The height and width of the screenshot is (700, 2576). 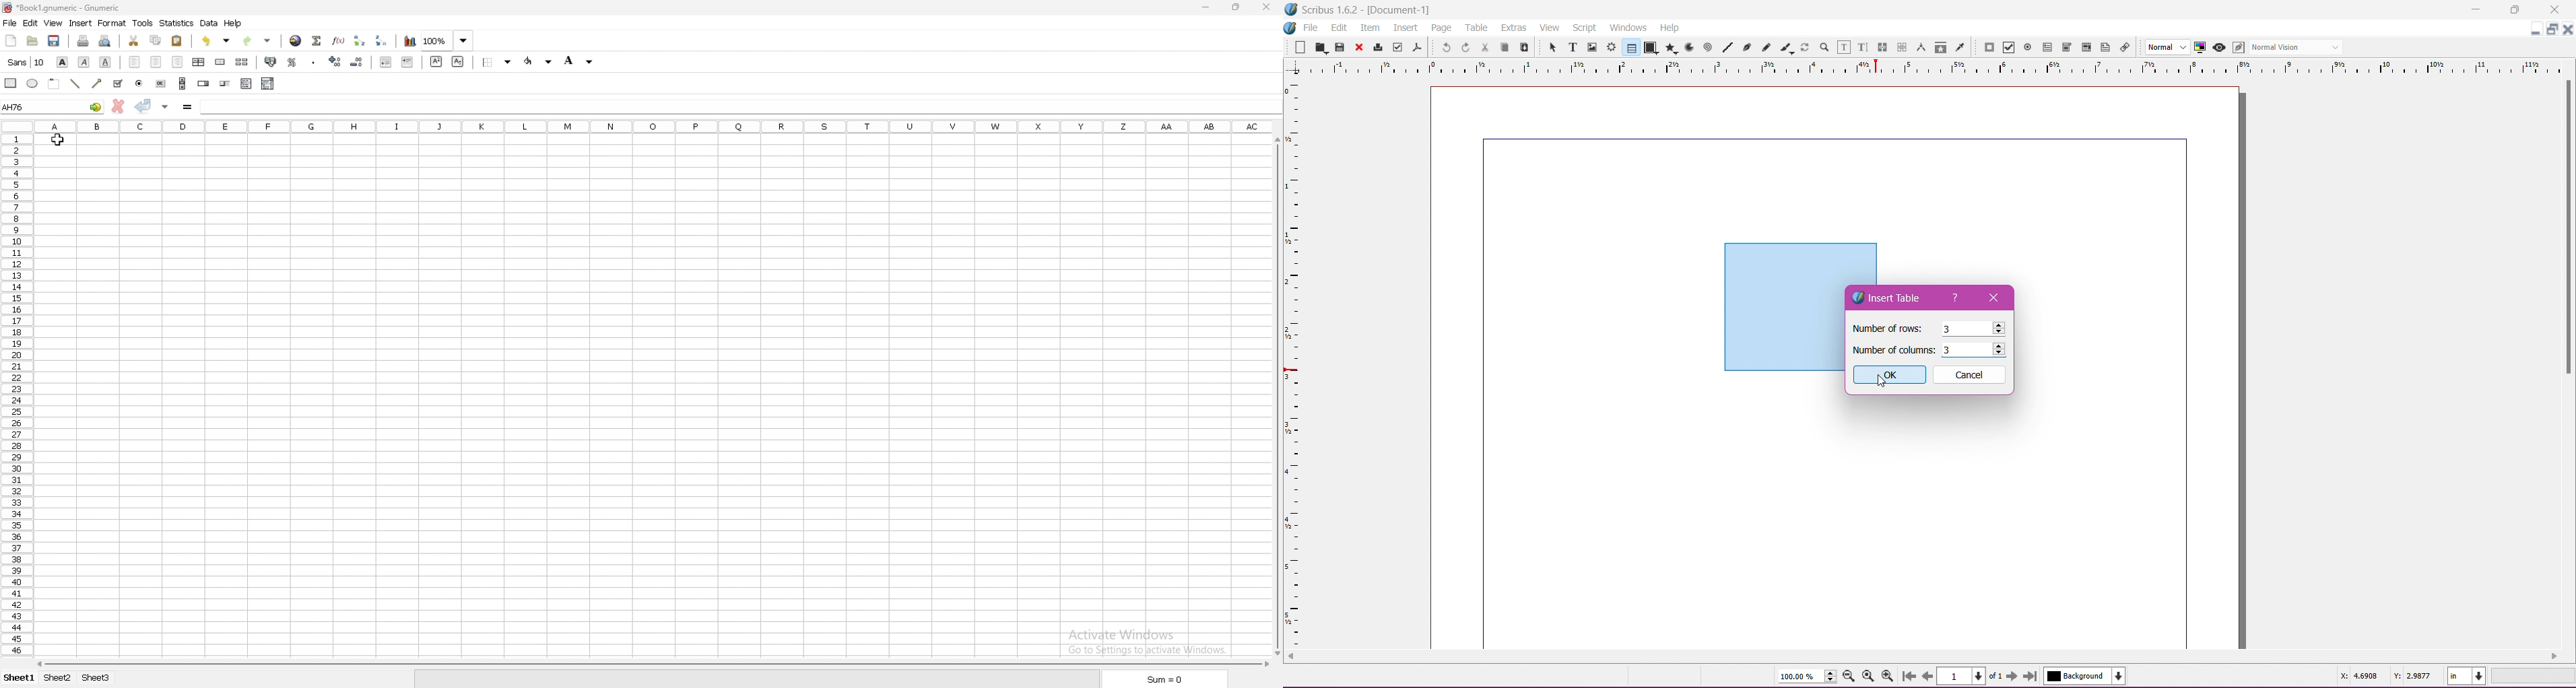 I want to click on arrowed line, so click(x=98, y=84).